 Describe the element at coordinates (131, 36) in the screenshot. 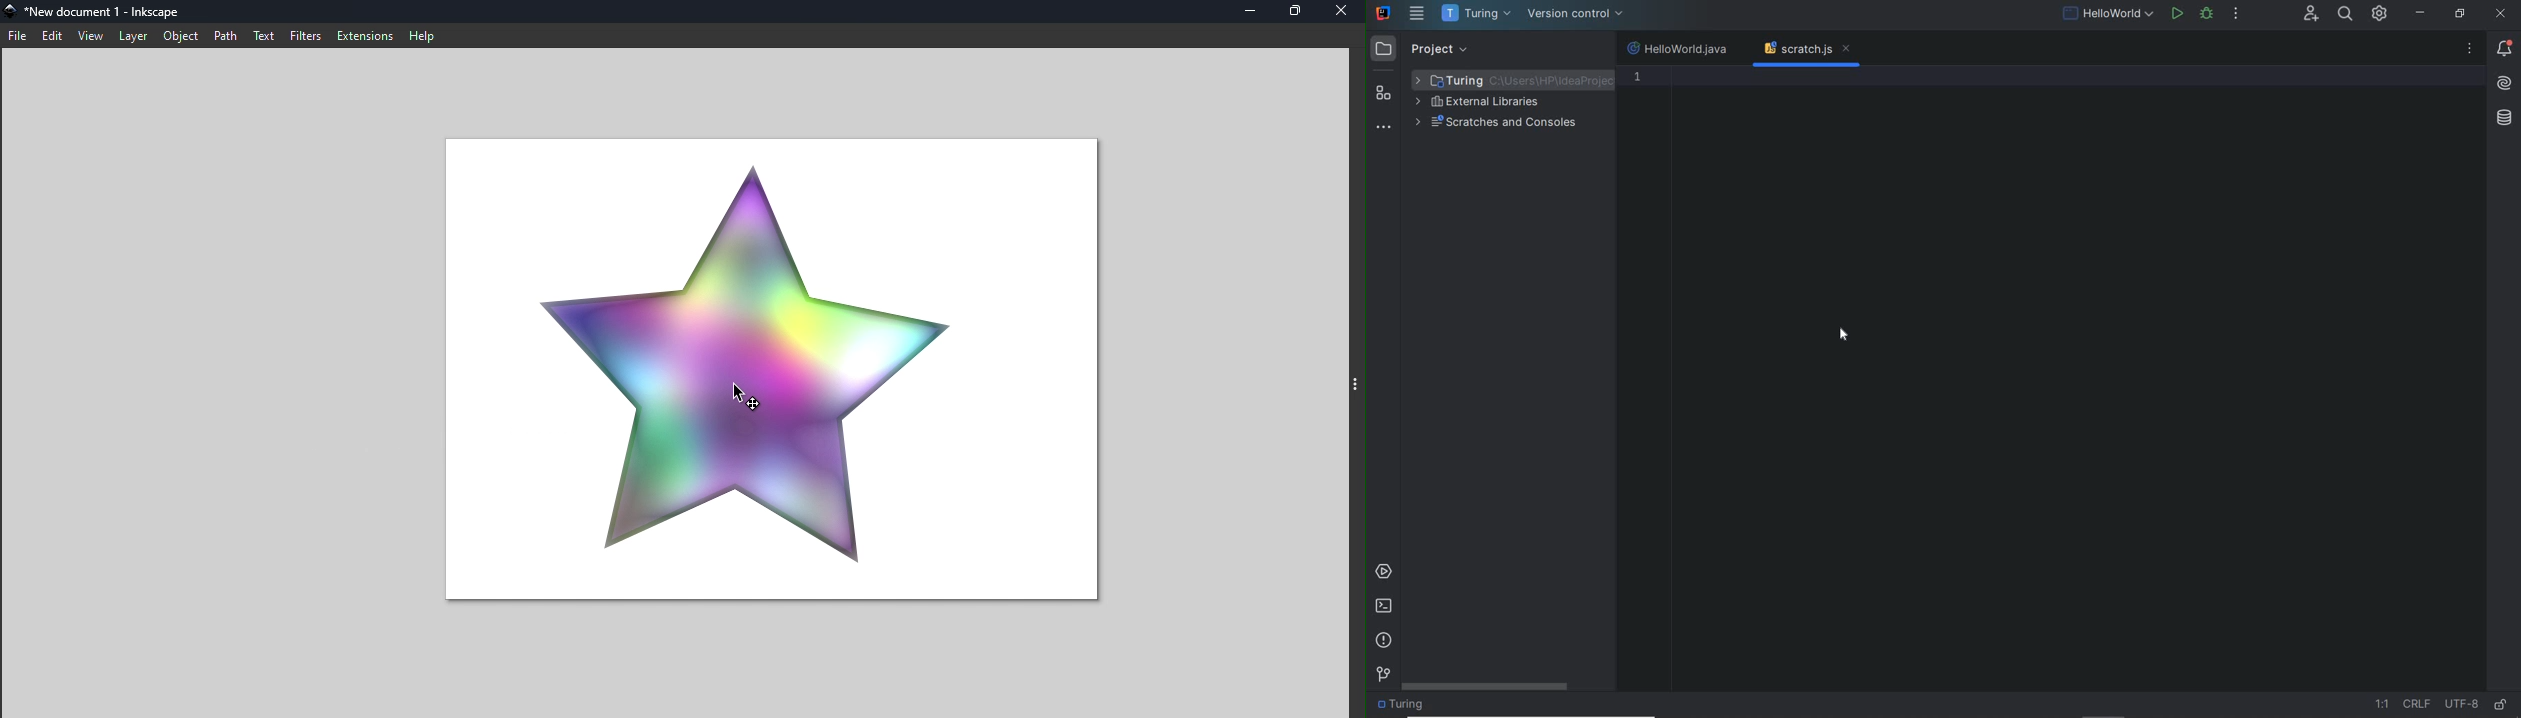

I see `Layer` at that location.